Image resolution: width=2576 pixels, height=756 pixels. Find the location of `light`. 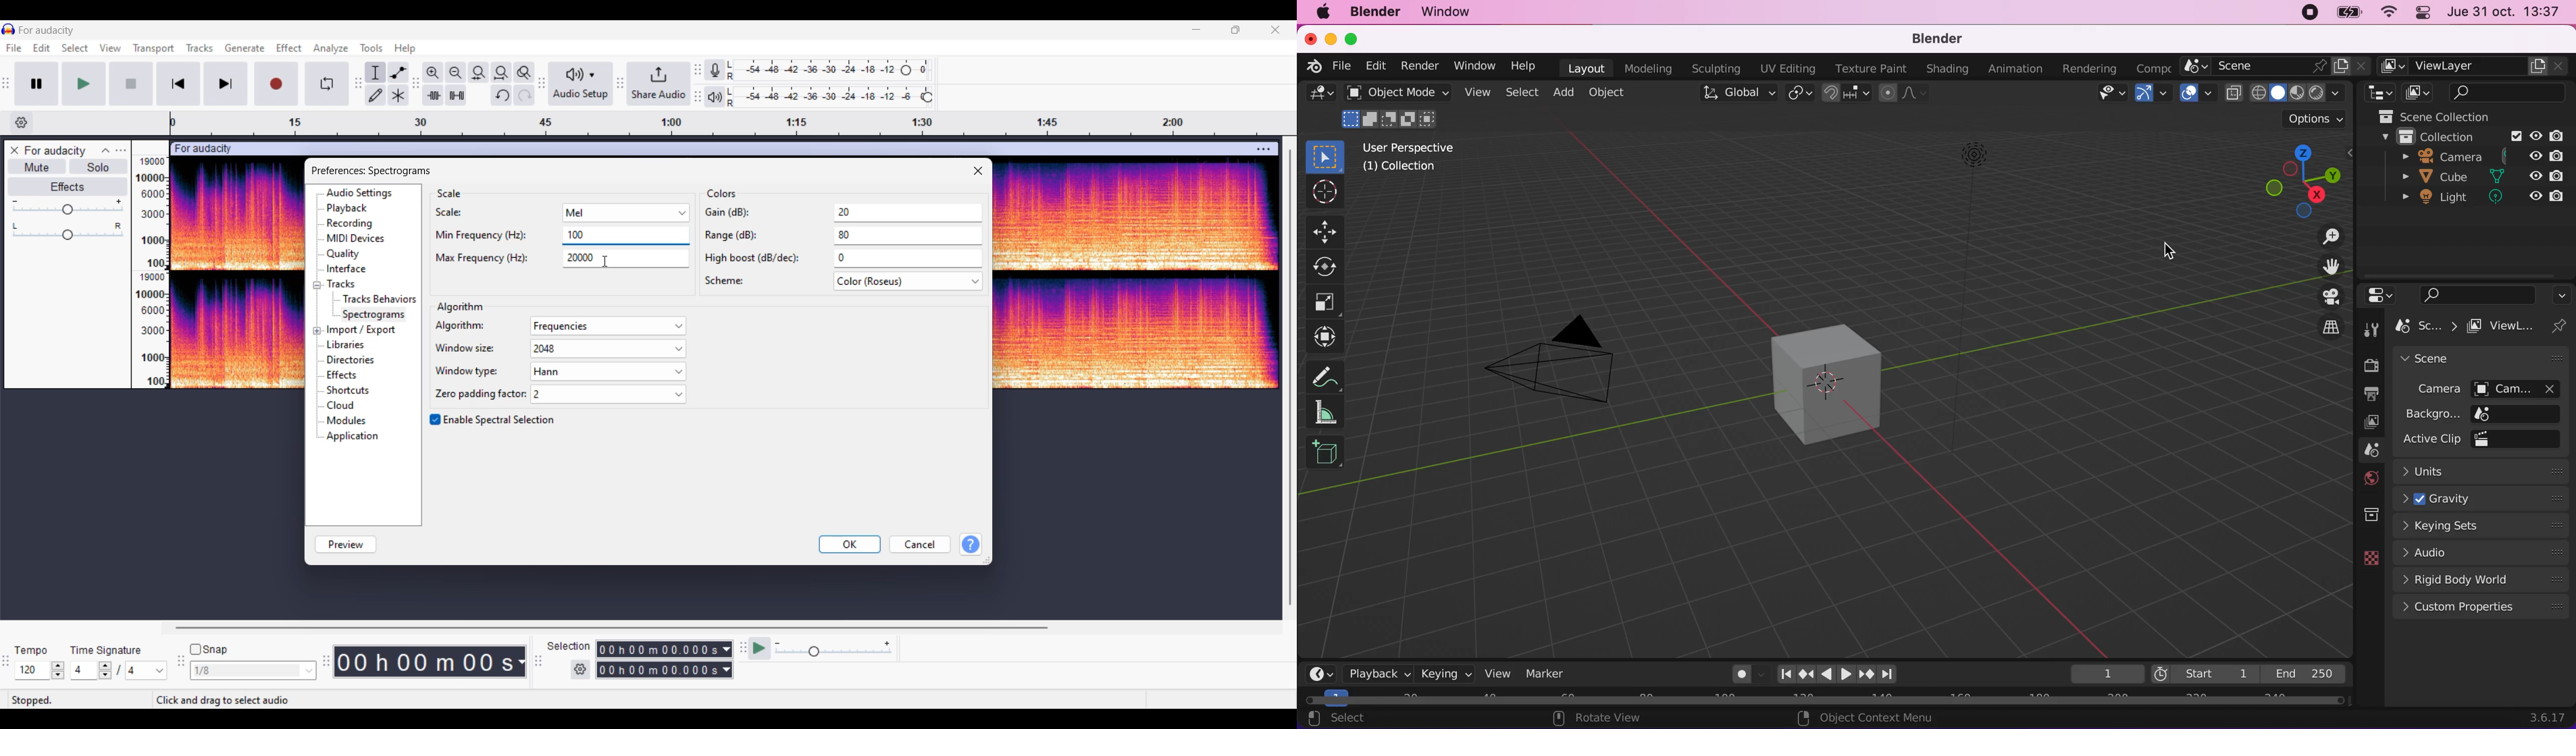

light is located at coordinates (2479, 197).